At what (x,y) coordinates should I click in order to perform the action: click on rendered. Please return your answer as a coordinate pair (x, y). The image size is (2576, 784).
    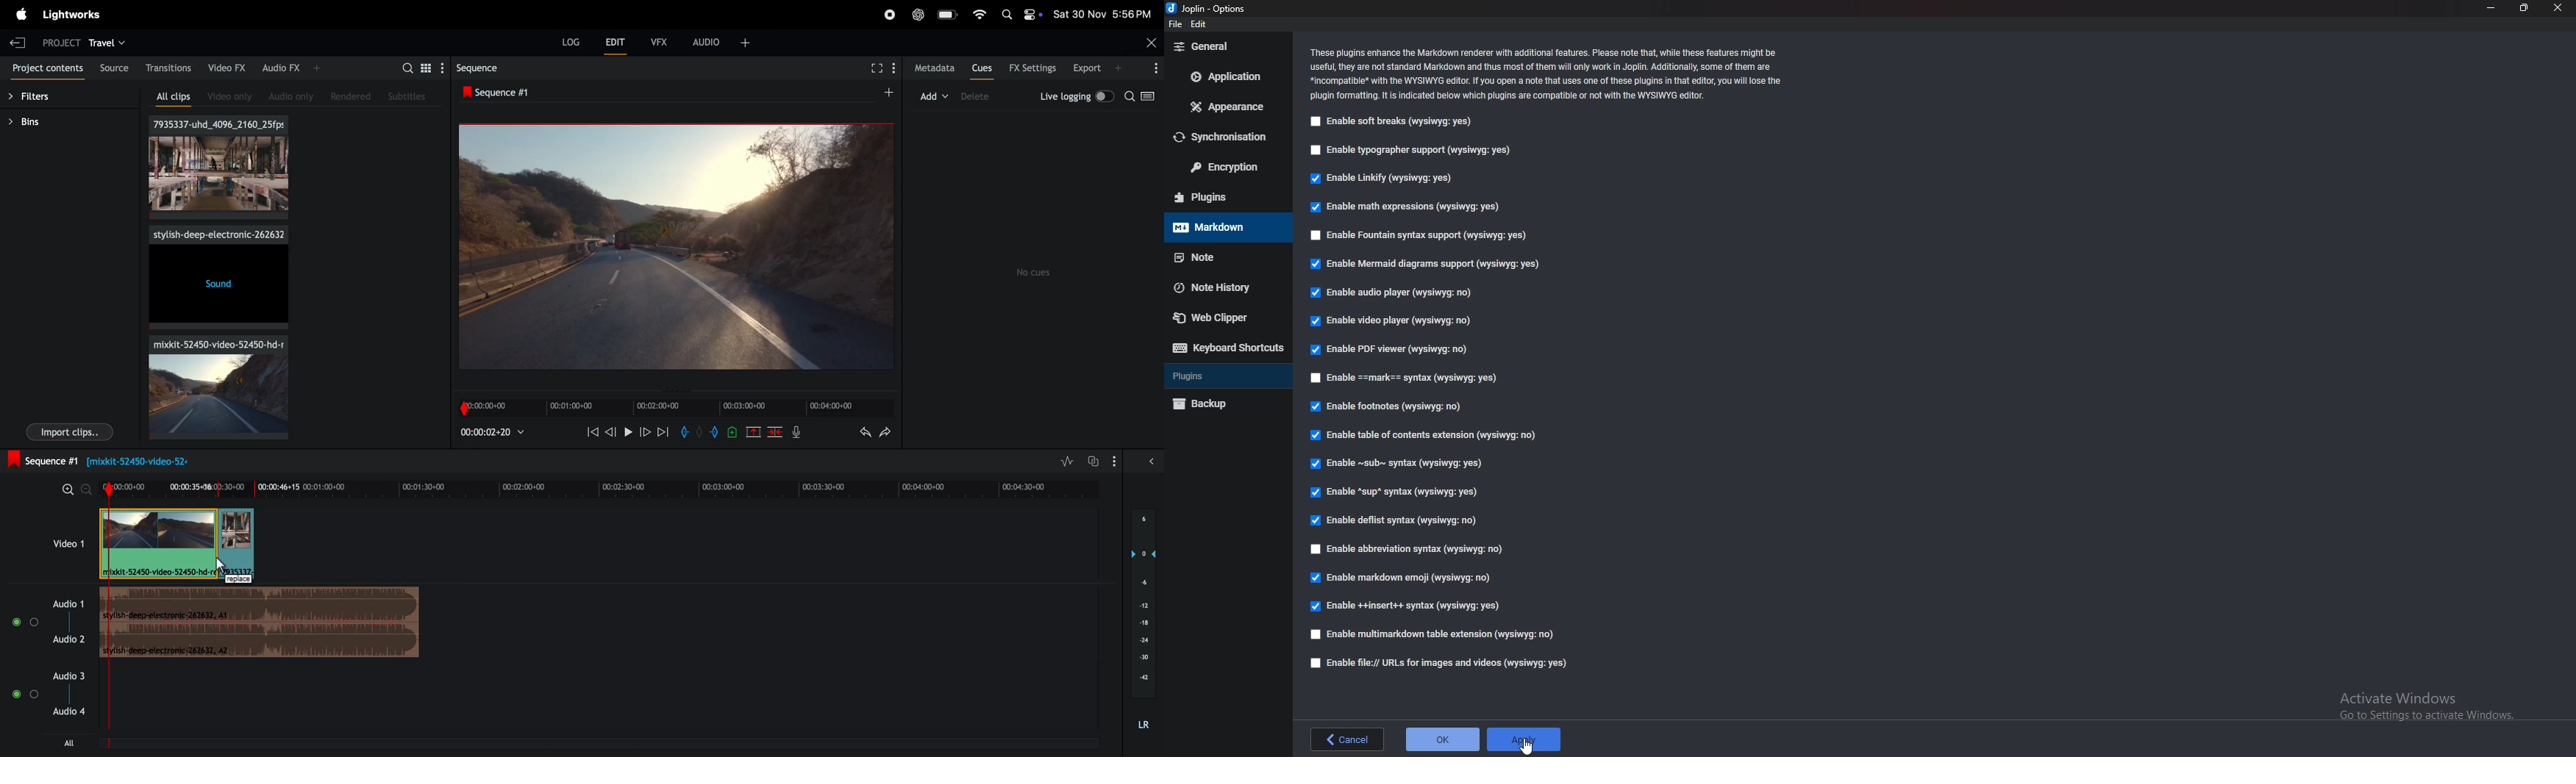
    Looking at the image, I should click on (354, 96).